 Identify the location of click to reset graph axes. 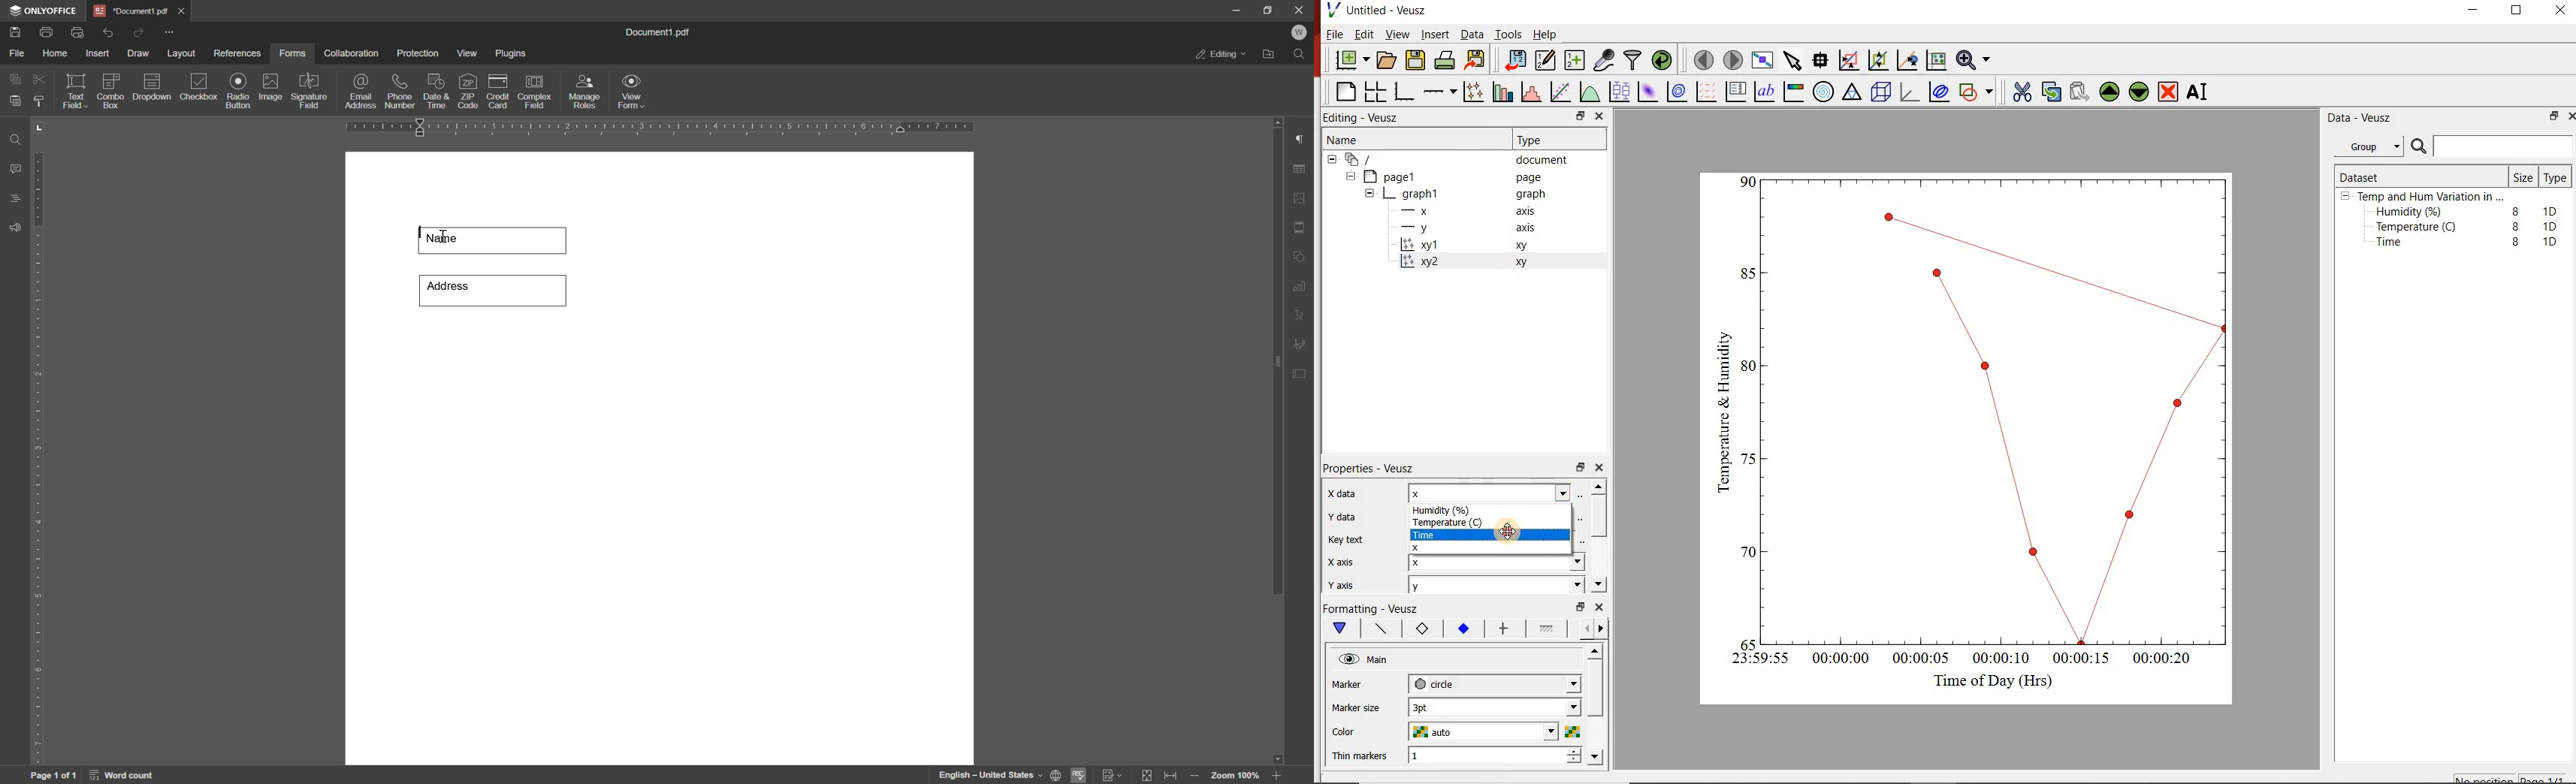
(1934, 61).